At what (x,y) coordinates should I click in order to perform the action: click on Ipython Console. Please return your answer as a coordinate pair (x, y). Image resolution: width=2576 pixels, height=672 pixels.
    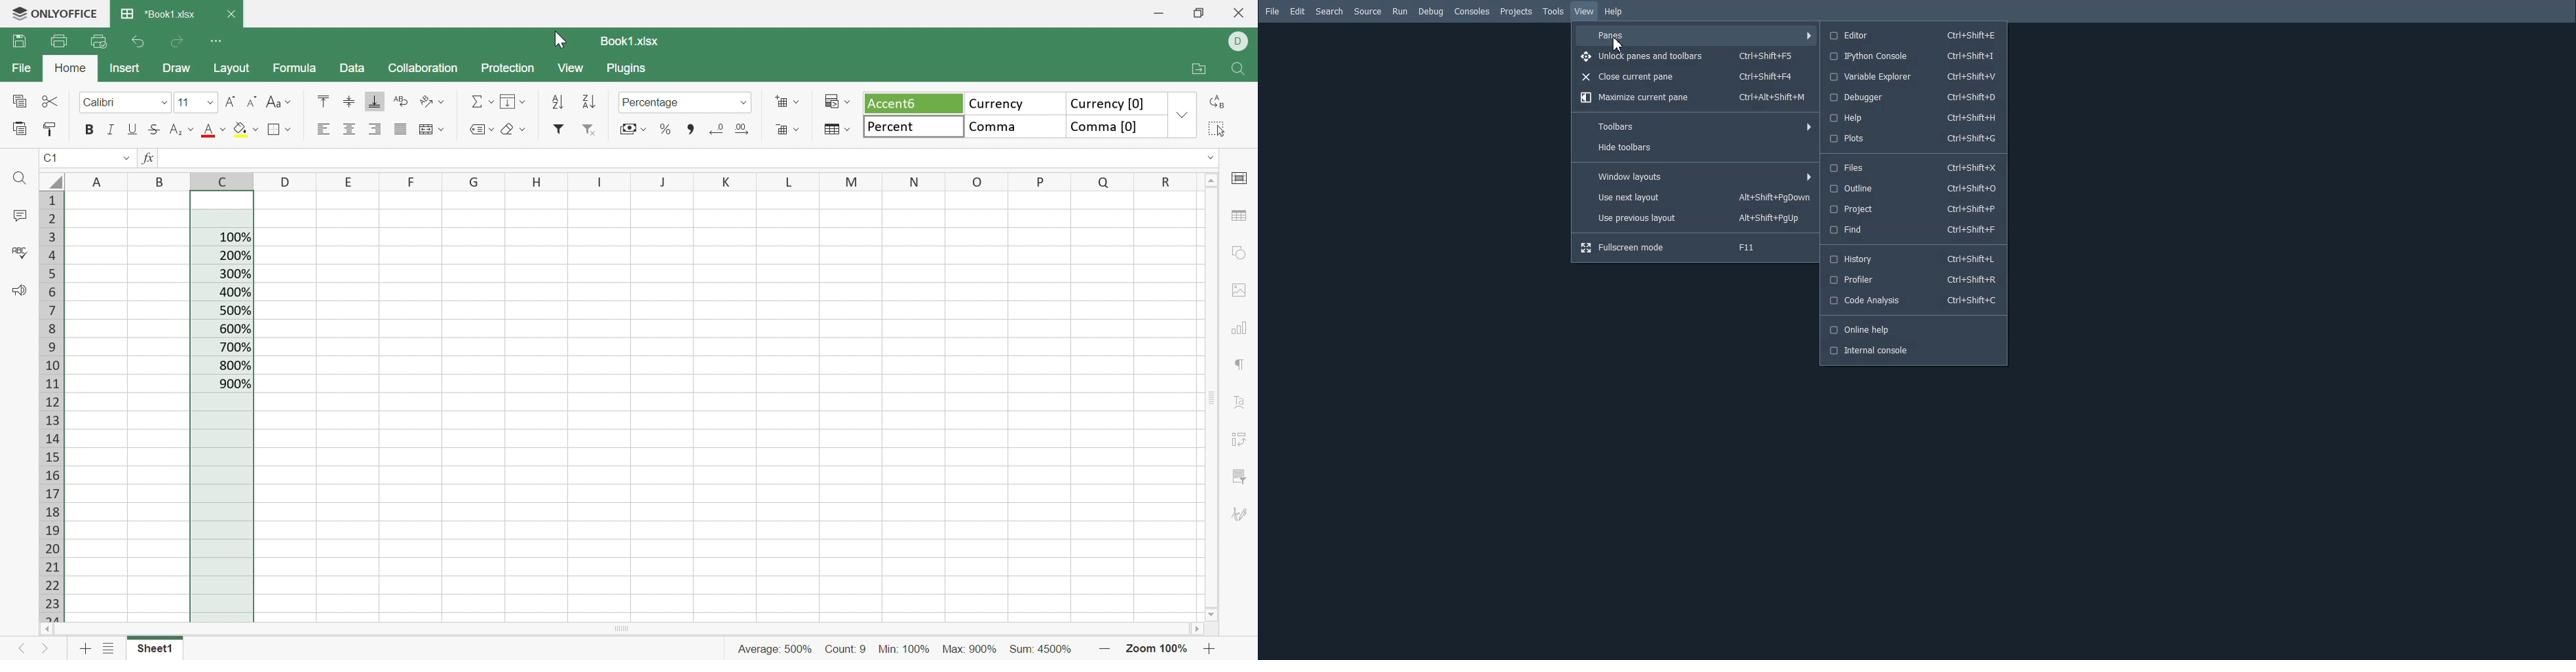
    Looking at the image, I should click on (1911, 56).